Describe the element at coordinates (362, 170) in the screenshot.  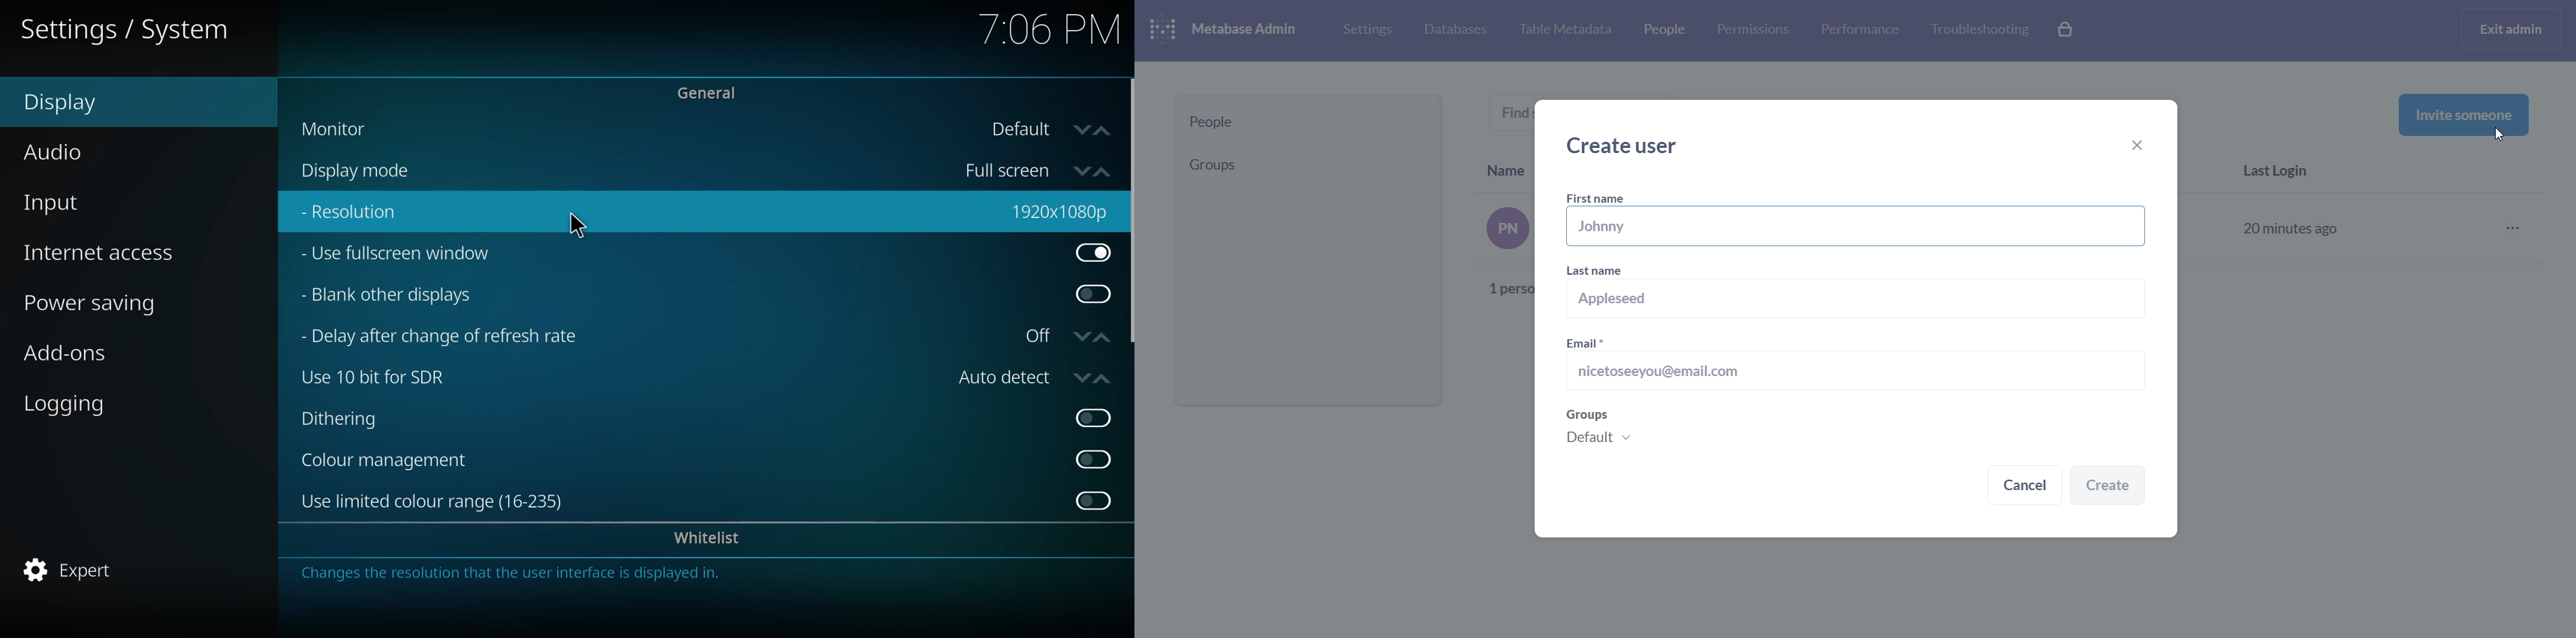
I see `display mode` at that location.